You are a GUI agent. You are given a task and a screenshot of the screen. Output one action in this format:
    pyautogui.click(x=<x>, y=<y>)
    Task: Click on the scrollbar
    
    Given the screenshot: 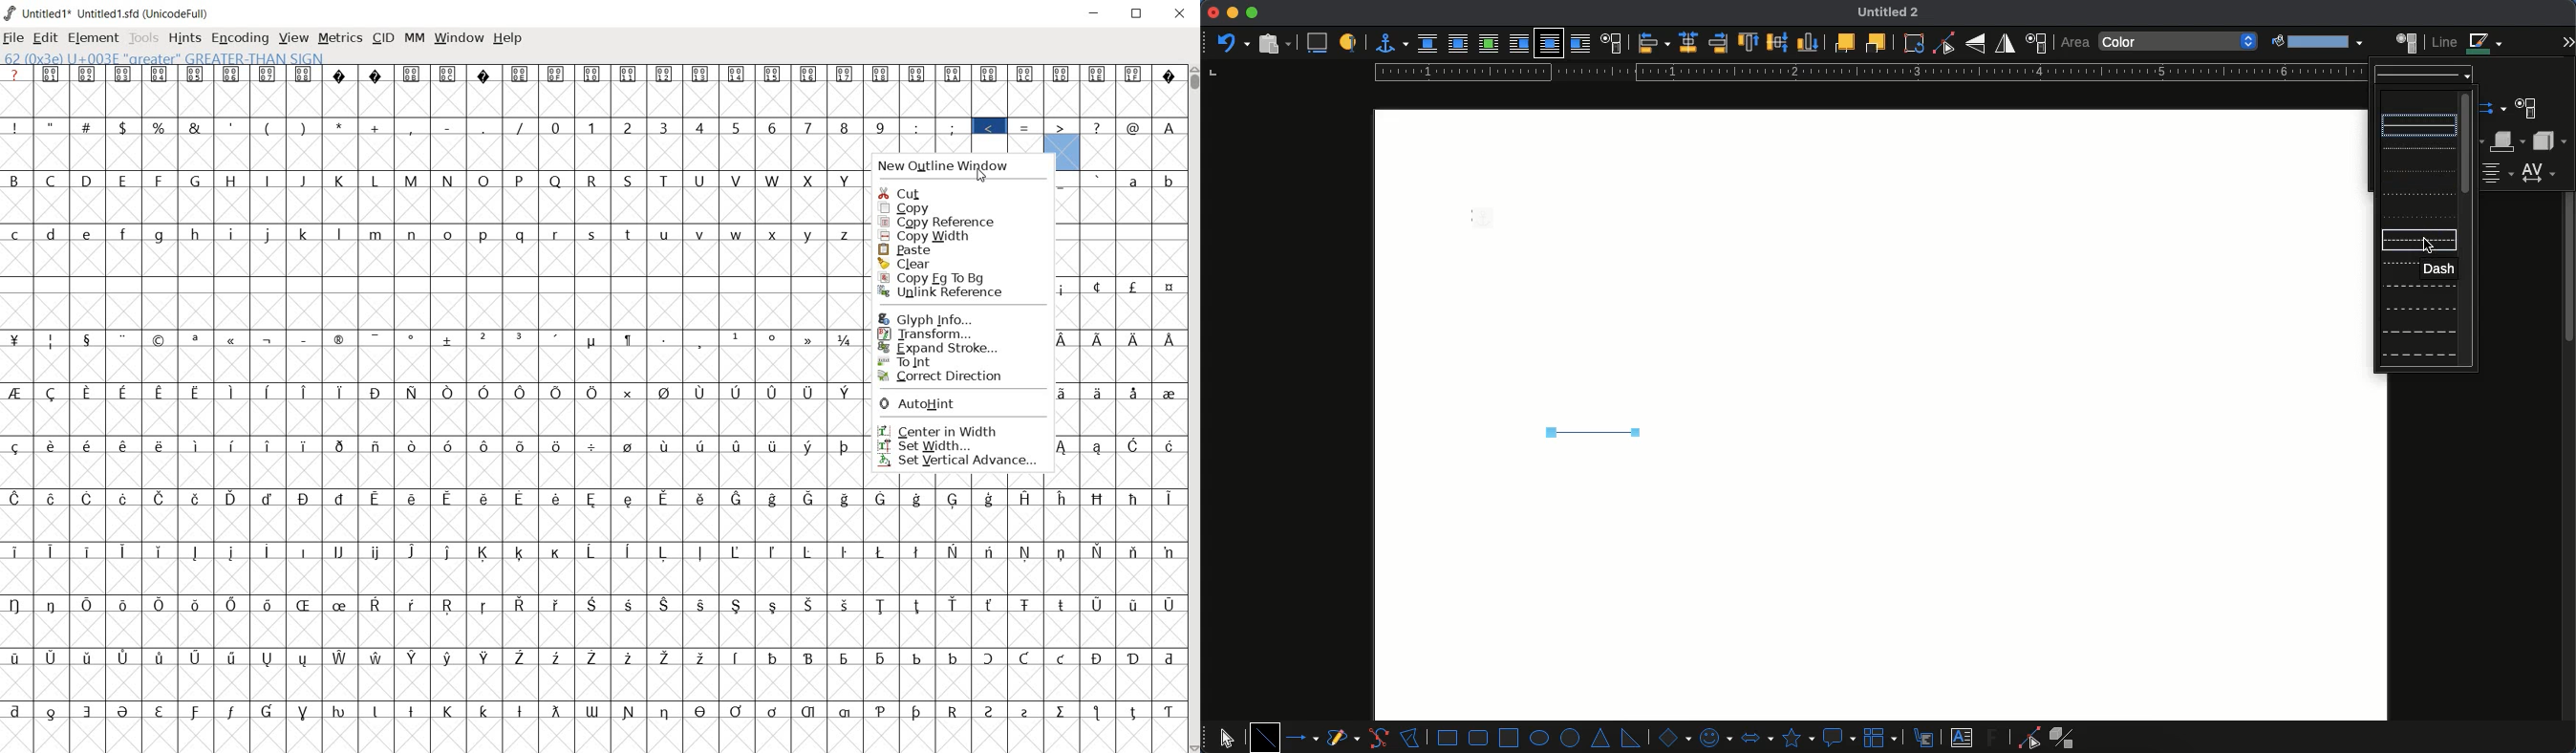 What is the action you would take?
    pyautogui.click(x=1193, y=409)
    